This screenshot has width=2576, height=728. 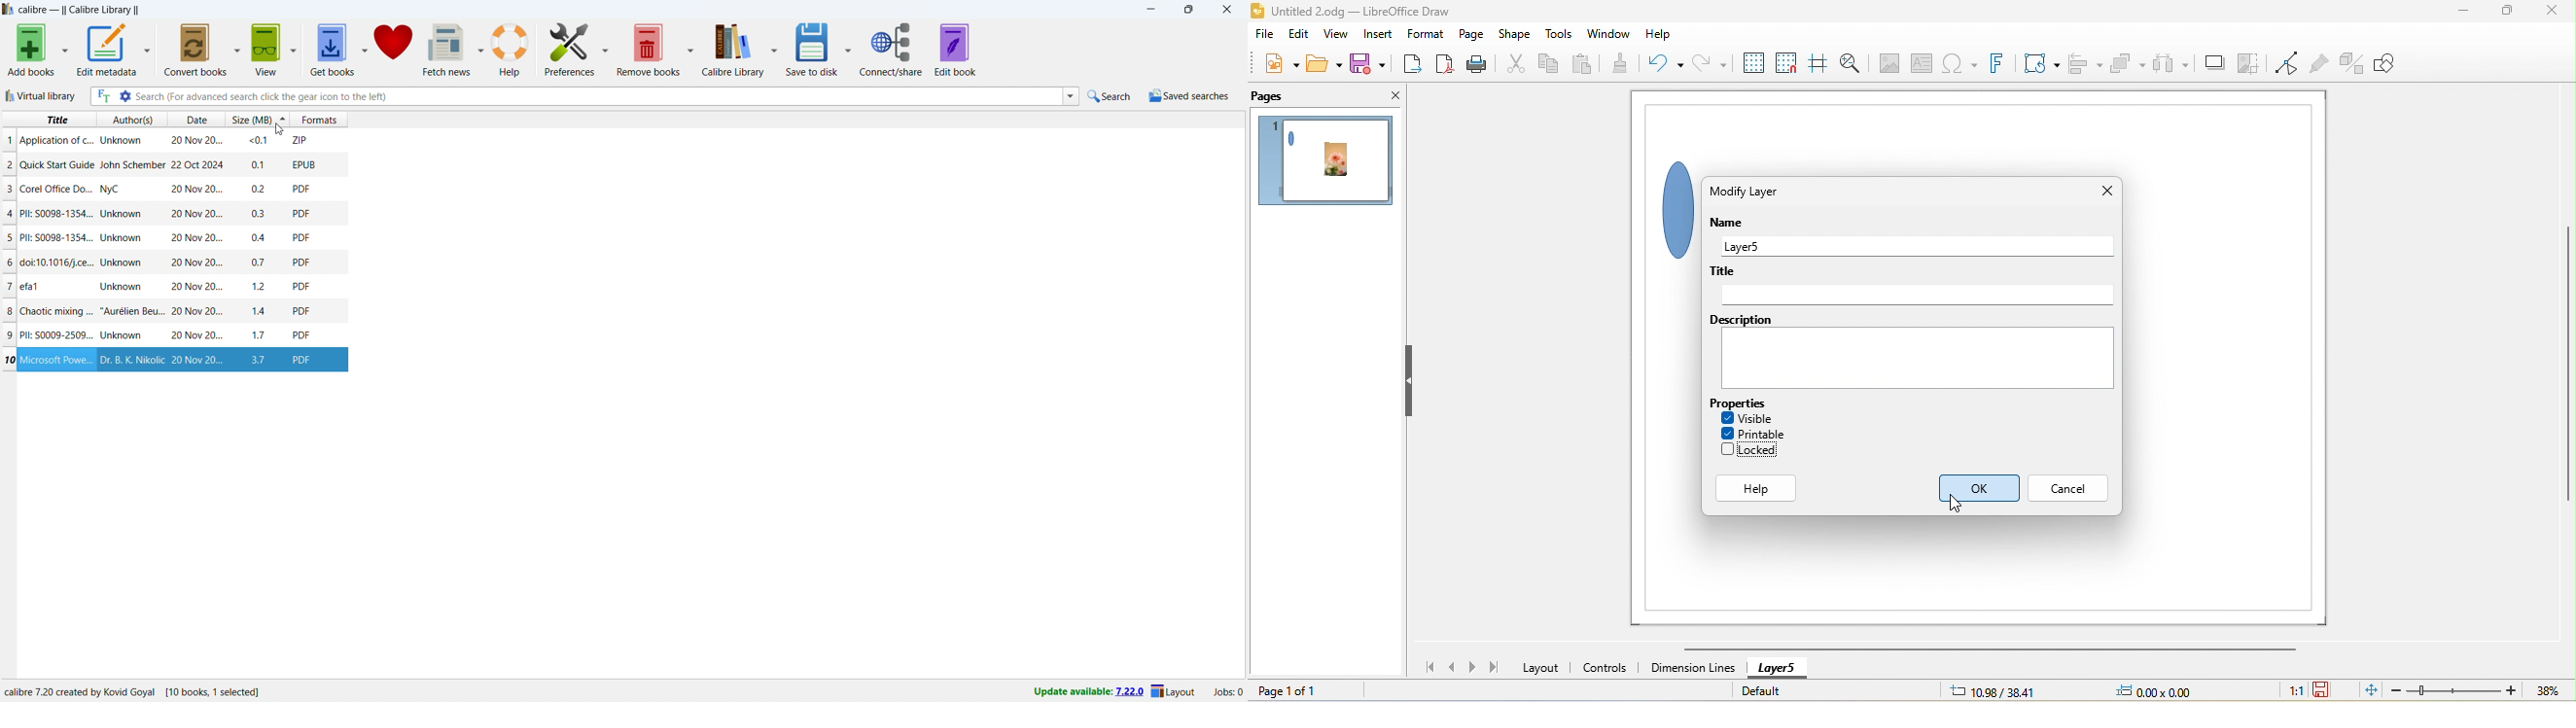 What do you see at coordinates (692, 49) in the screenshot?
I see `save to disk options` at bounding box center [692, 49].